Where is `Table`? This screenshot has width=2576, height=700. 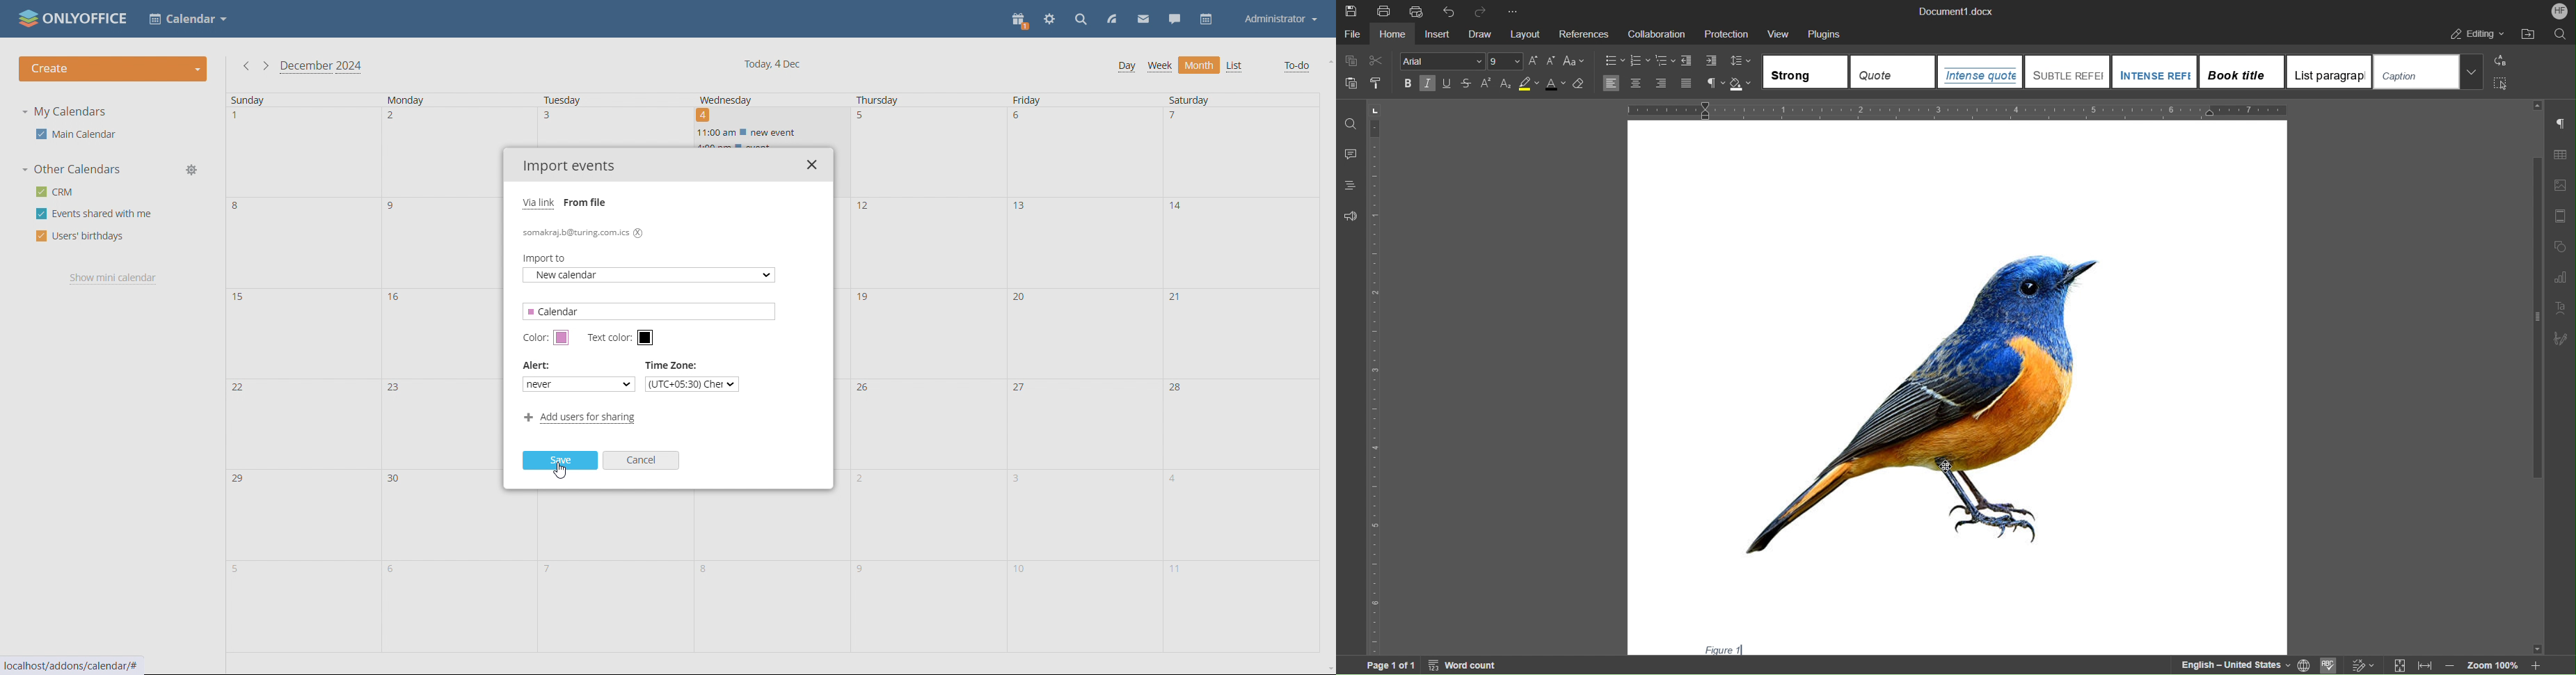 Table is located at coordinates (2560, 158).